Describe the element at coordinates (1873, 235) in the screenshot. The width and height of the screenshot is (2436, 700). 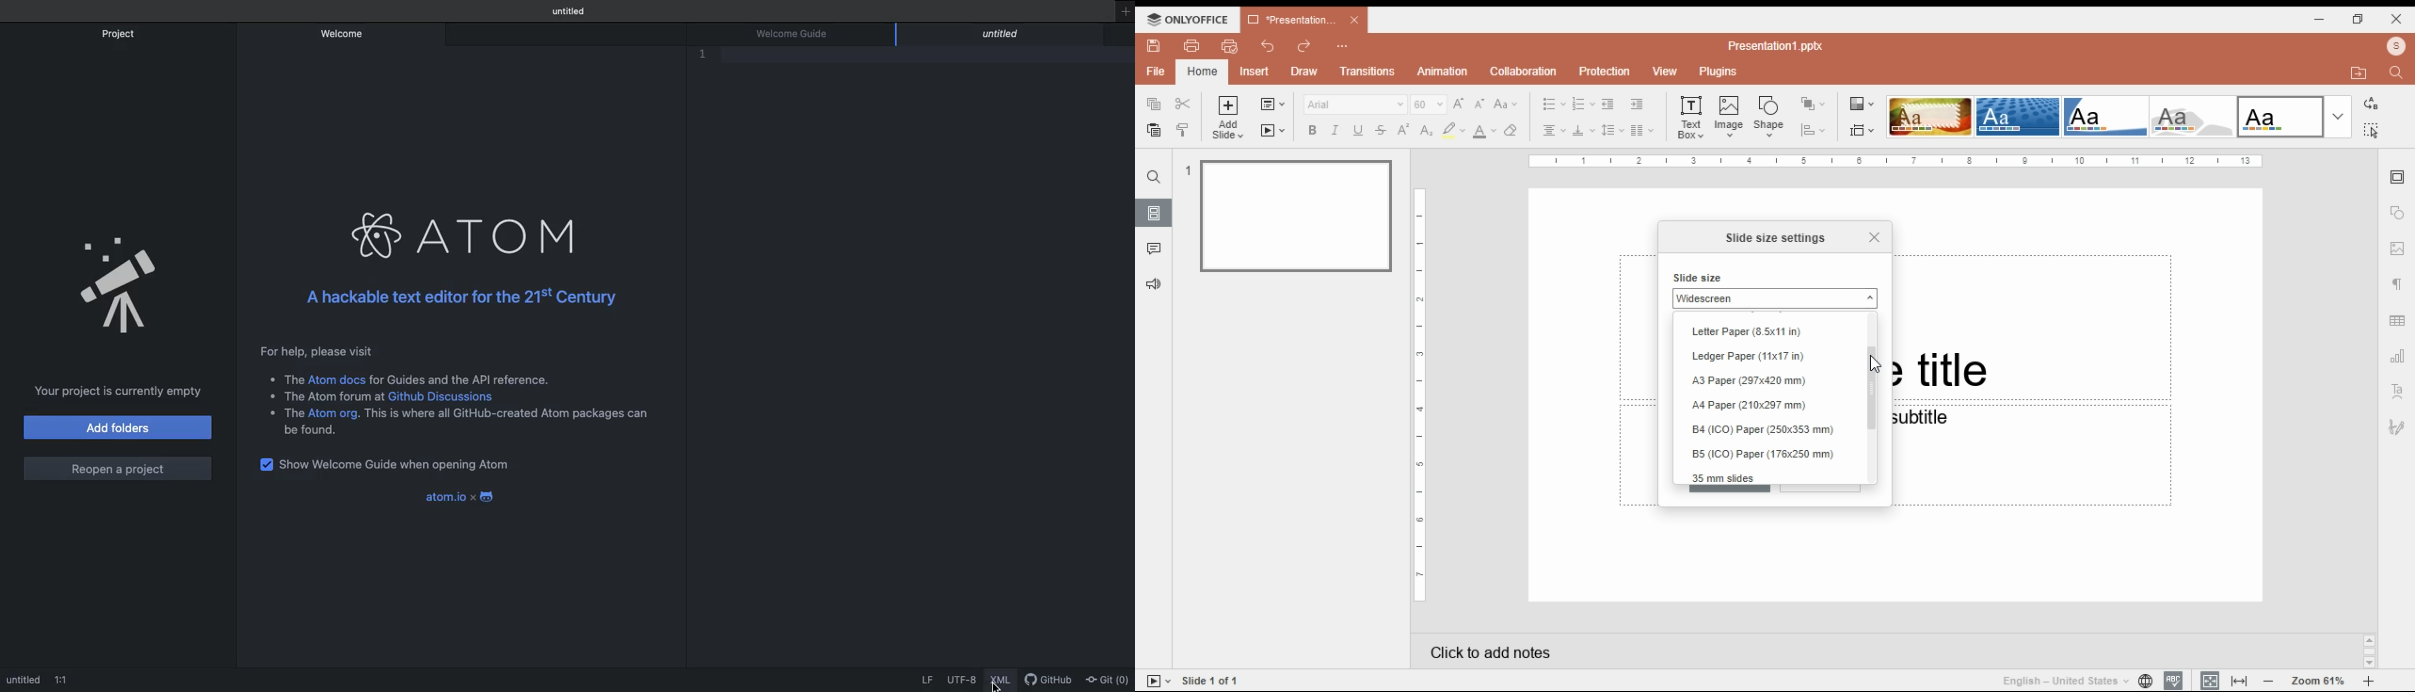
I see `Close` at that location.